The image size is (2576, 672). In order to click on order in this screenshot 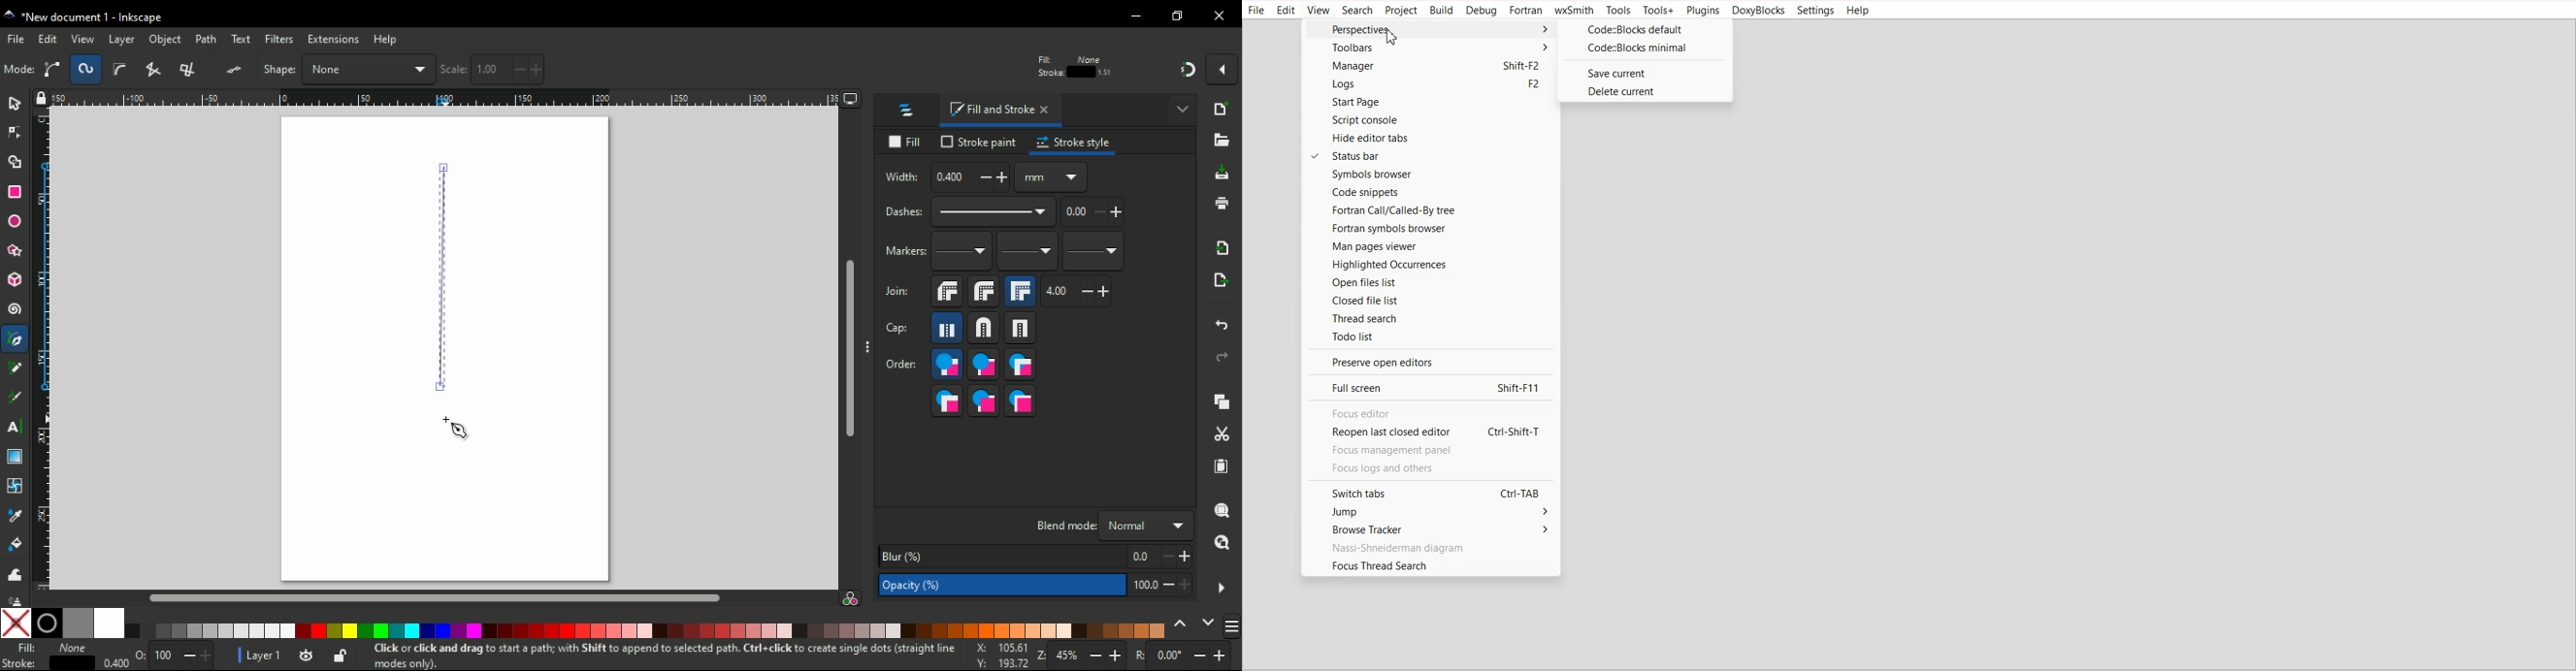, I will do `click(901, 363)`.